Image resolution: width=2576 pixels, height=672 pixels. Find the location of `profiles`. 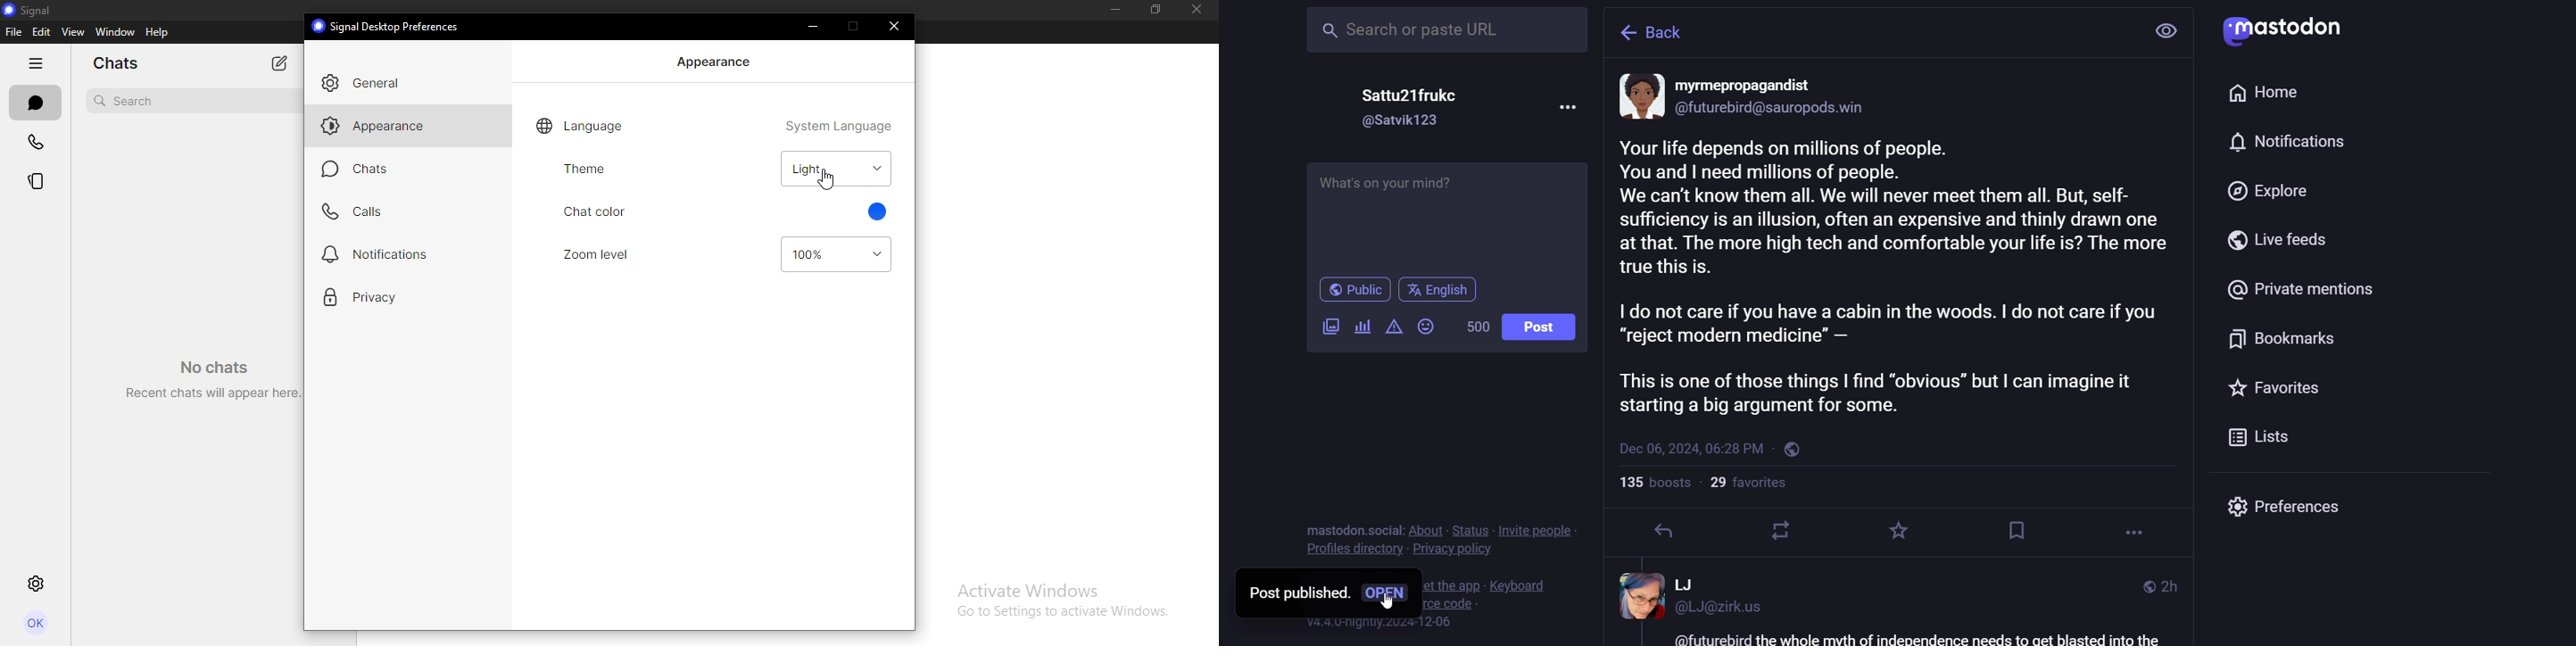

profiles is located at coordinates (1353, 550).